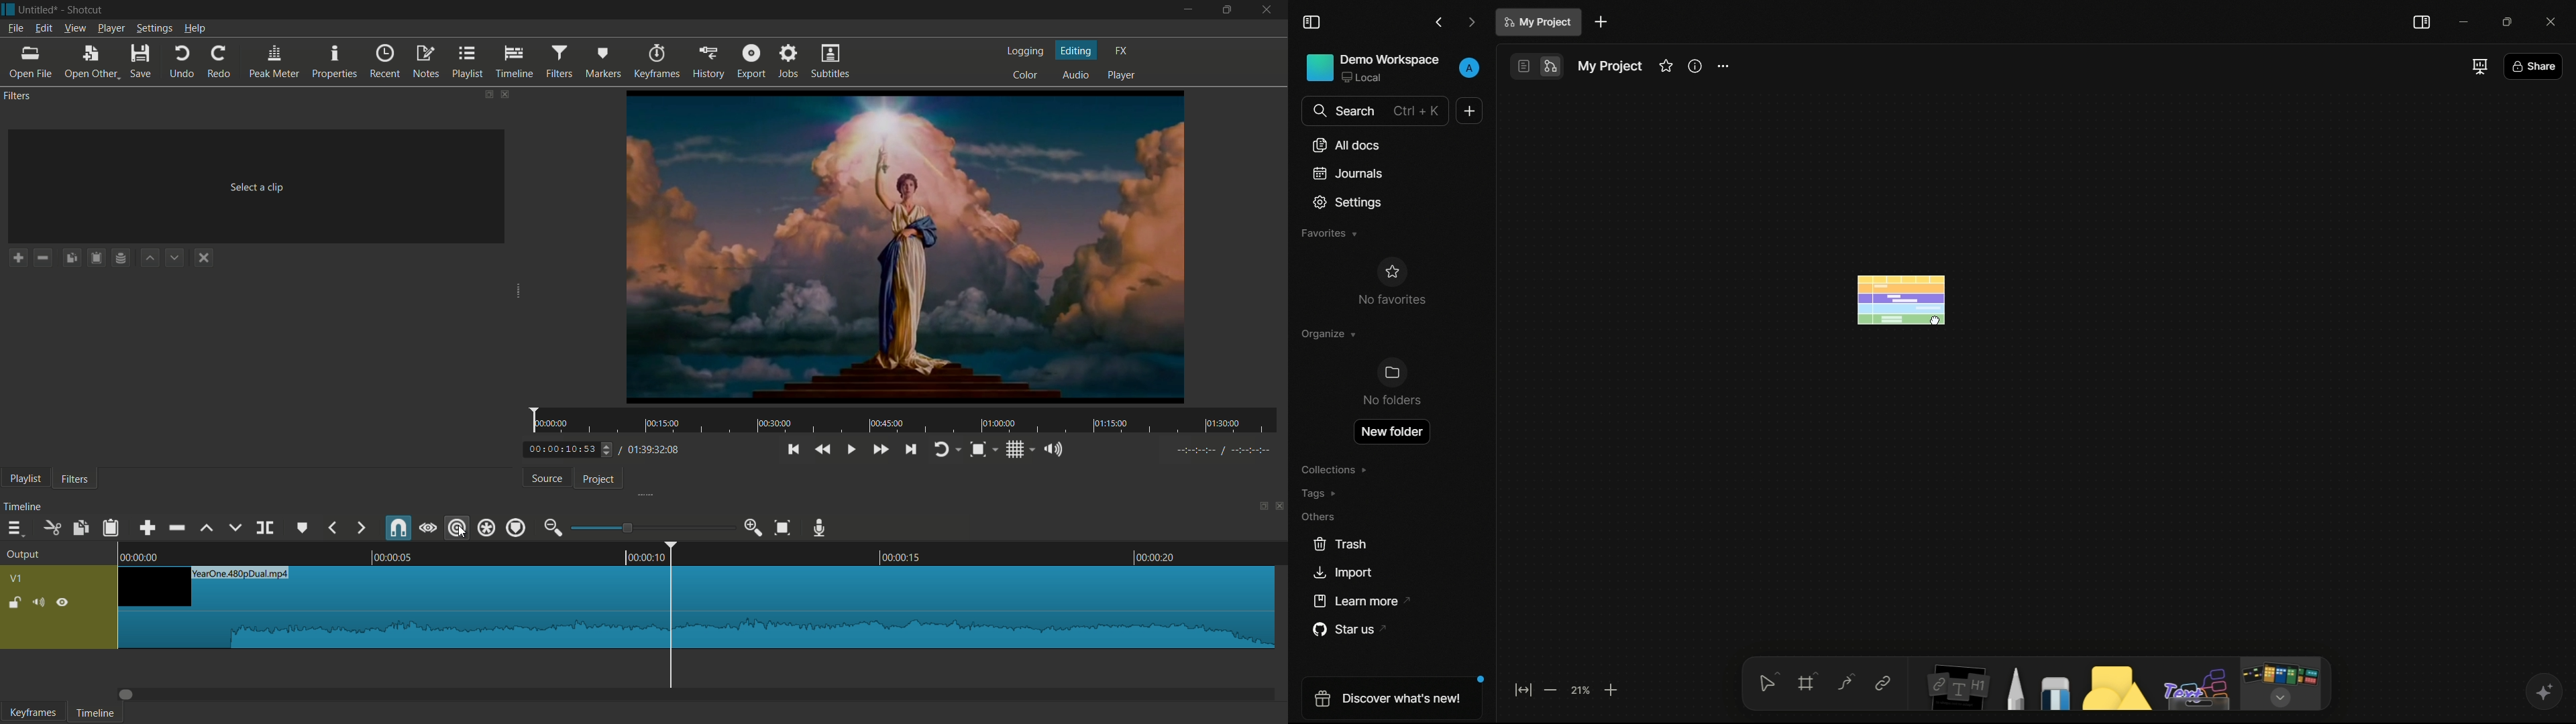 The width and height of the screenshot is (2576, 728). Describe the element at coordinates (111, 529) in the screenshot. I see `paste` at that location.